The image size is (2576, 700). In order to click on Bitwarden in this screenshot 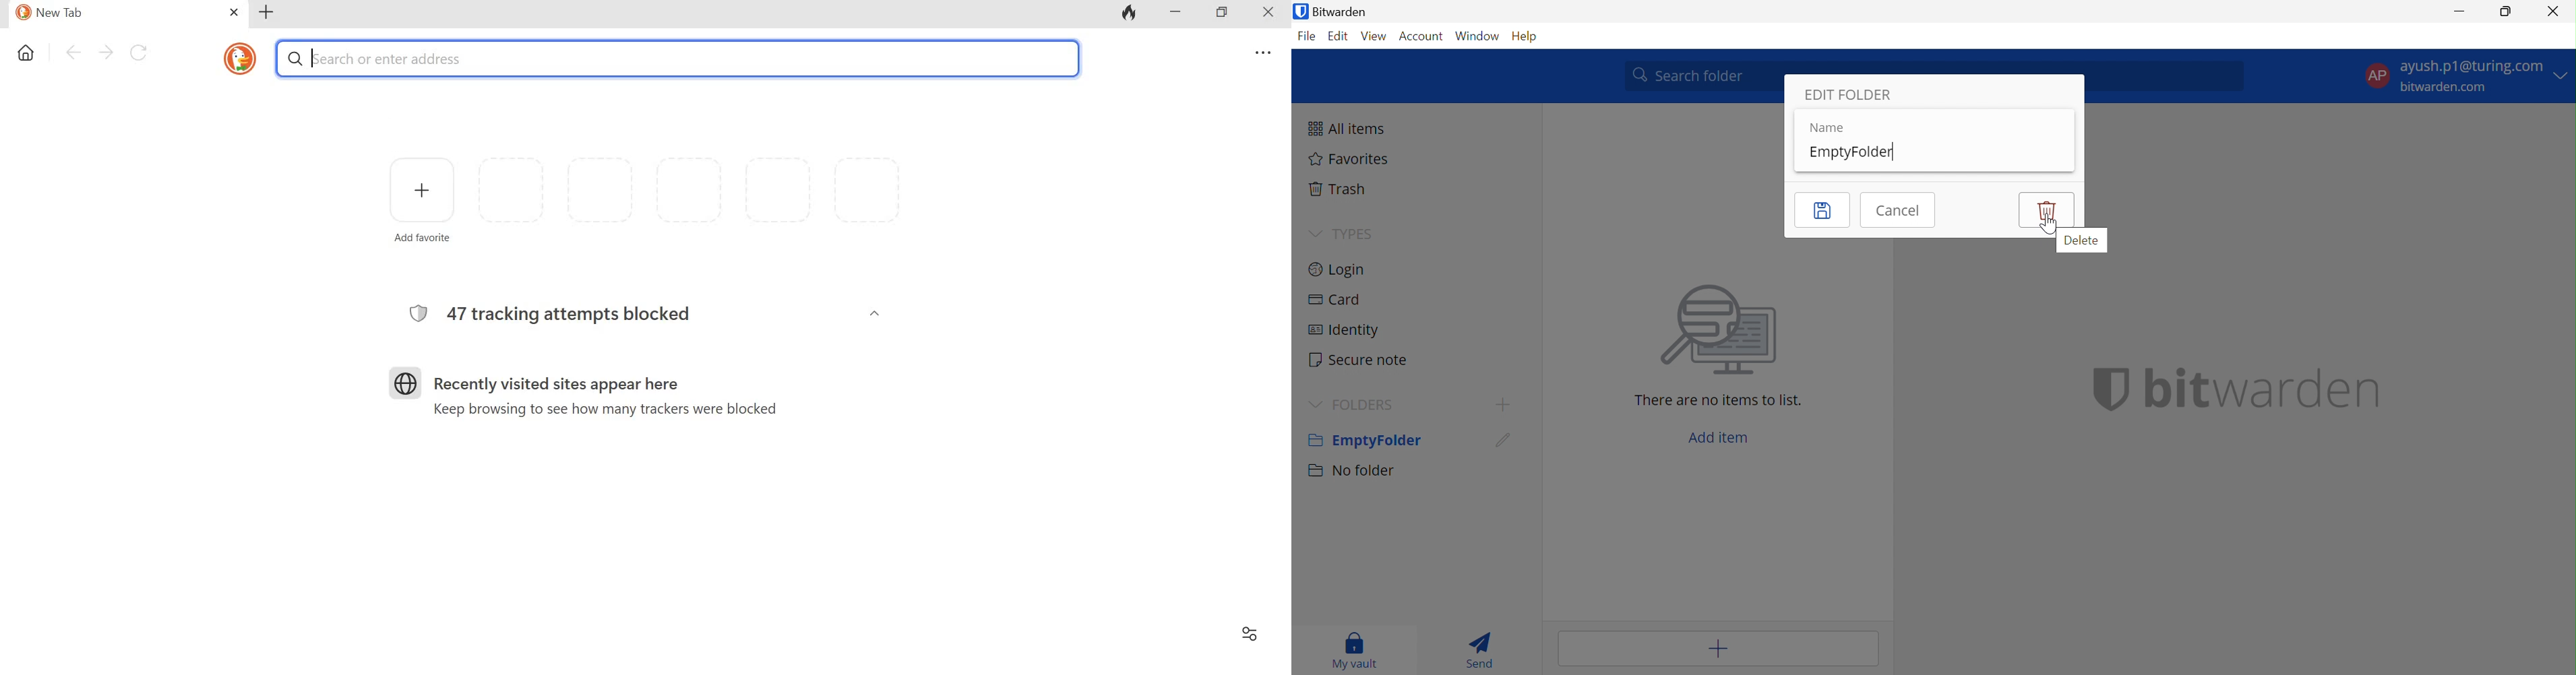, I will do `click(1332, 11)`.